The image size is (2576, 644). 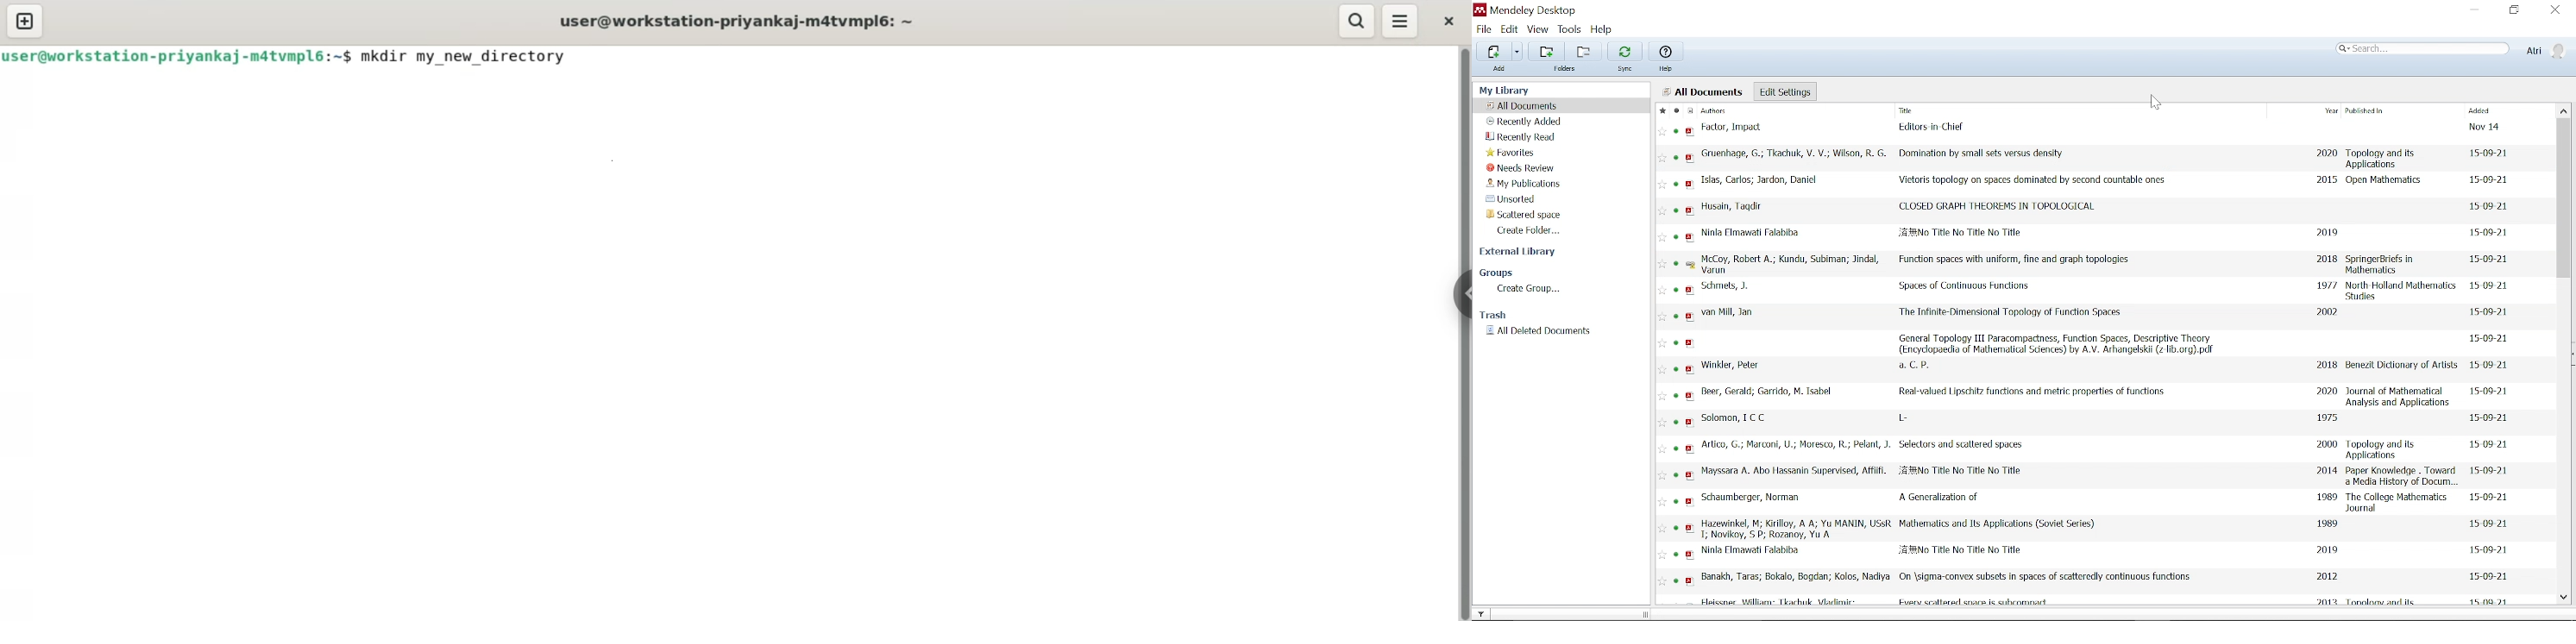 I want to click on Restore down, so click(x=2515, y=10).